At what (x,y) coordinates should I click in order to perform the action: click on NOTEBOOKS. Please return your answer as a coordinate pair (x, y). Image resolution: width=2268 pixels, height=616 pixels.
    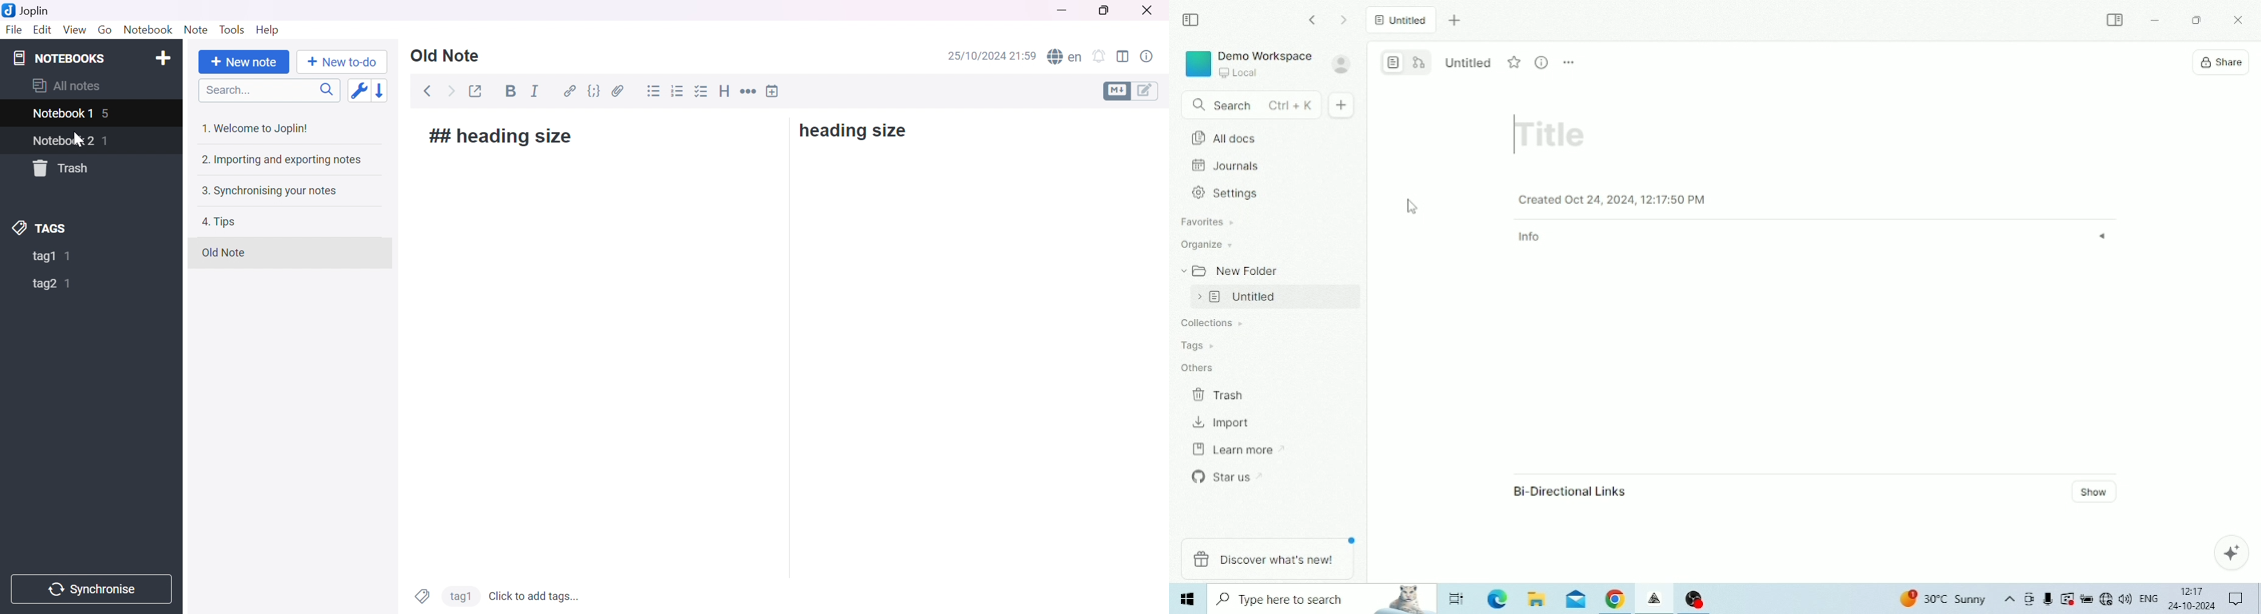
    Looking at the image, I should click on (57, 57).